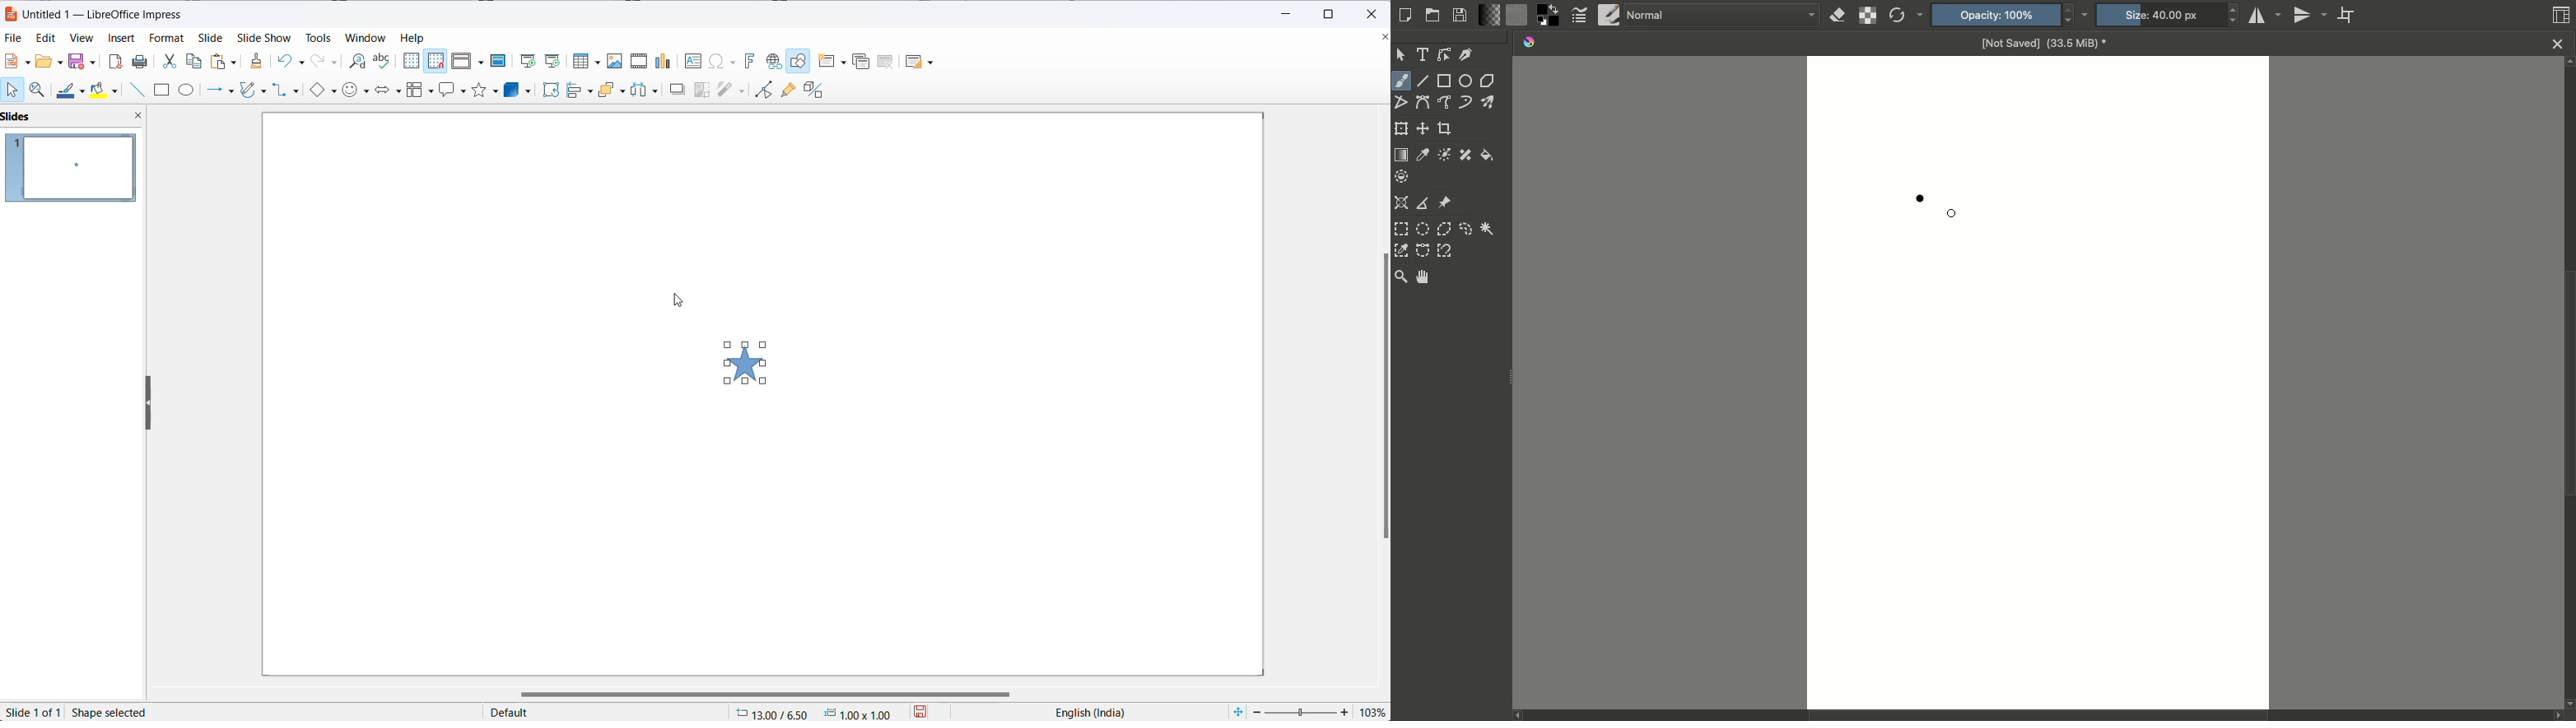 The height and width of the screenshot is (728, 2576). I want to click on show toggle edit mode, so click(762, 92).